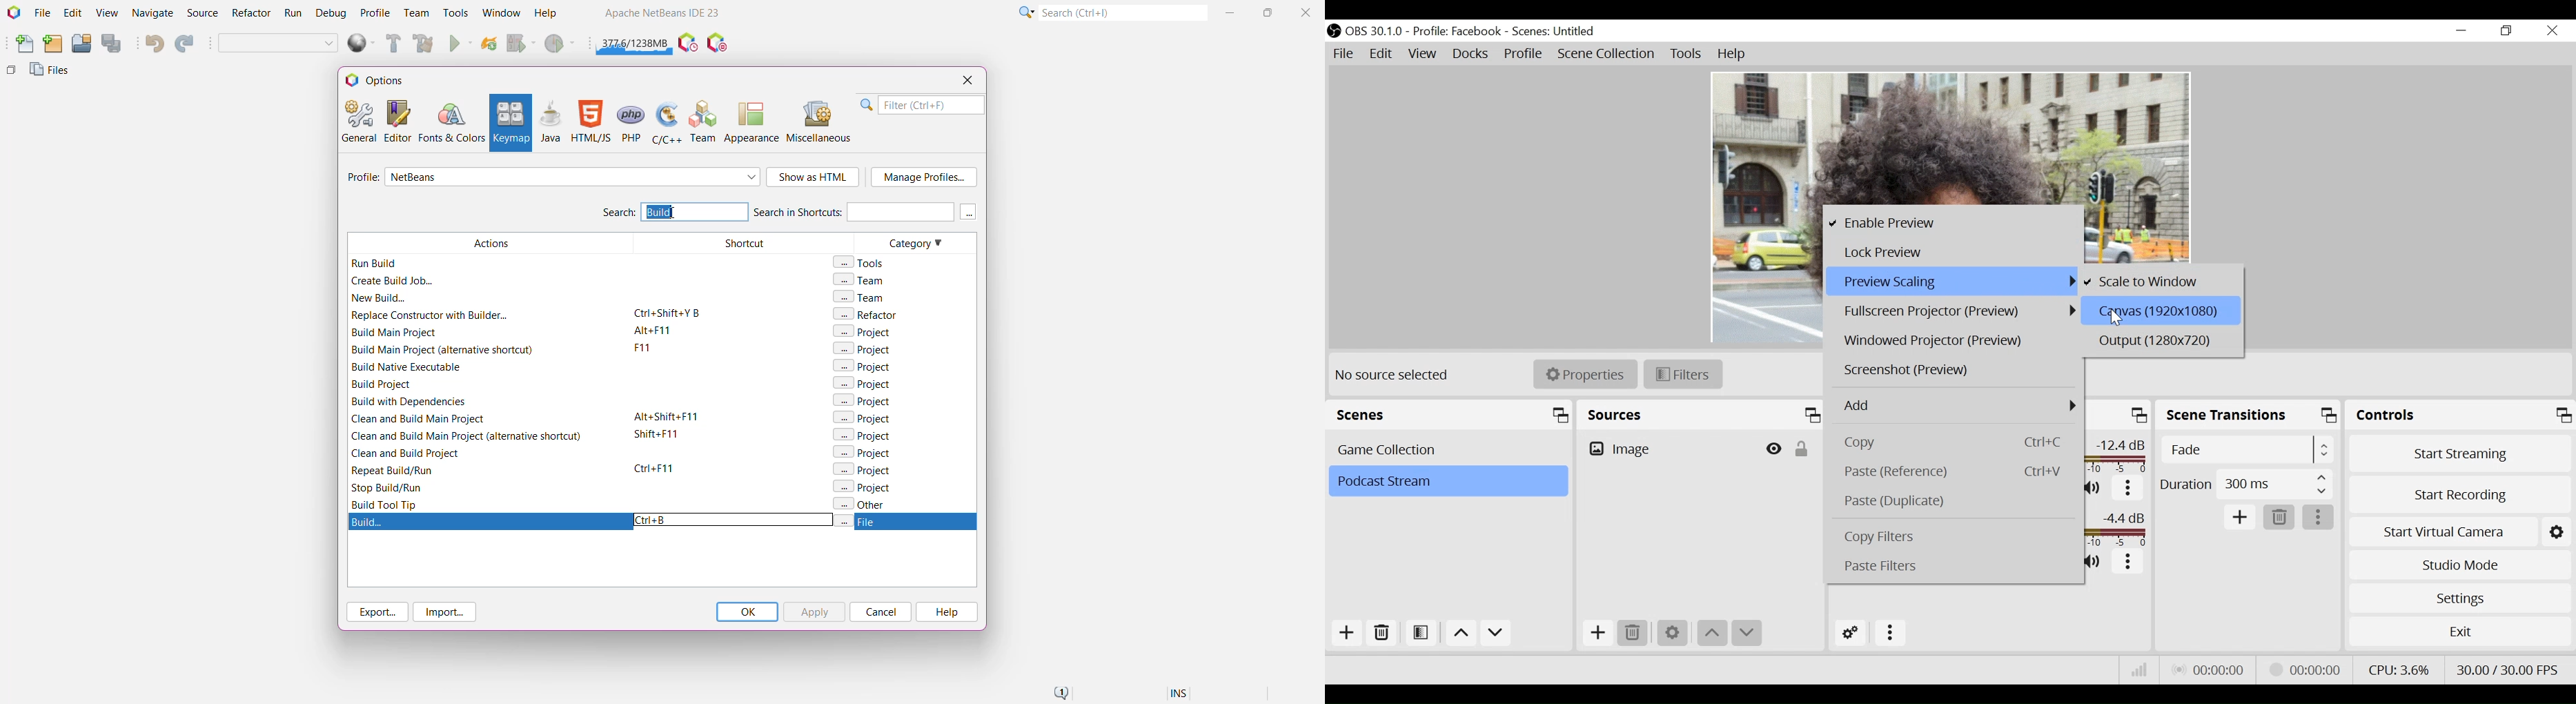 This screenshot has height=728, width=2576. What do you see at coordinates (1953, 371) in the screenshot?
I see `Screenshot` at bounding box center [1953, 371].